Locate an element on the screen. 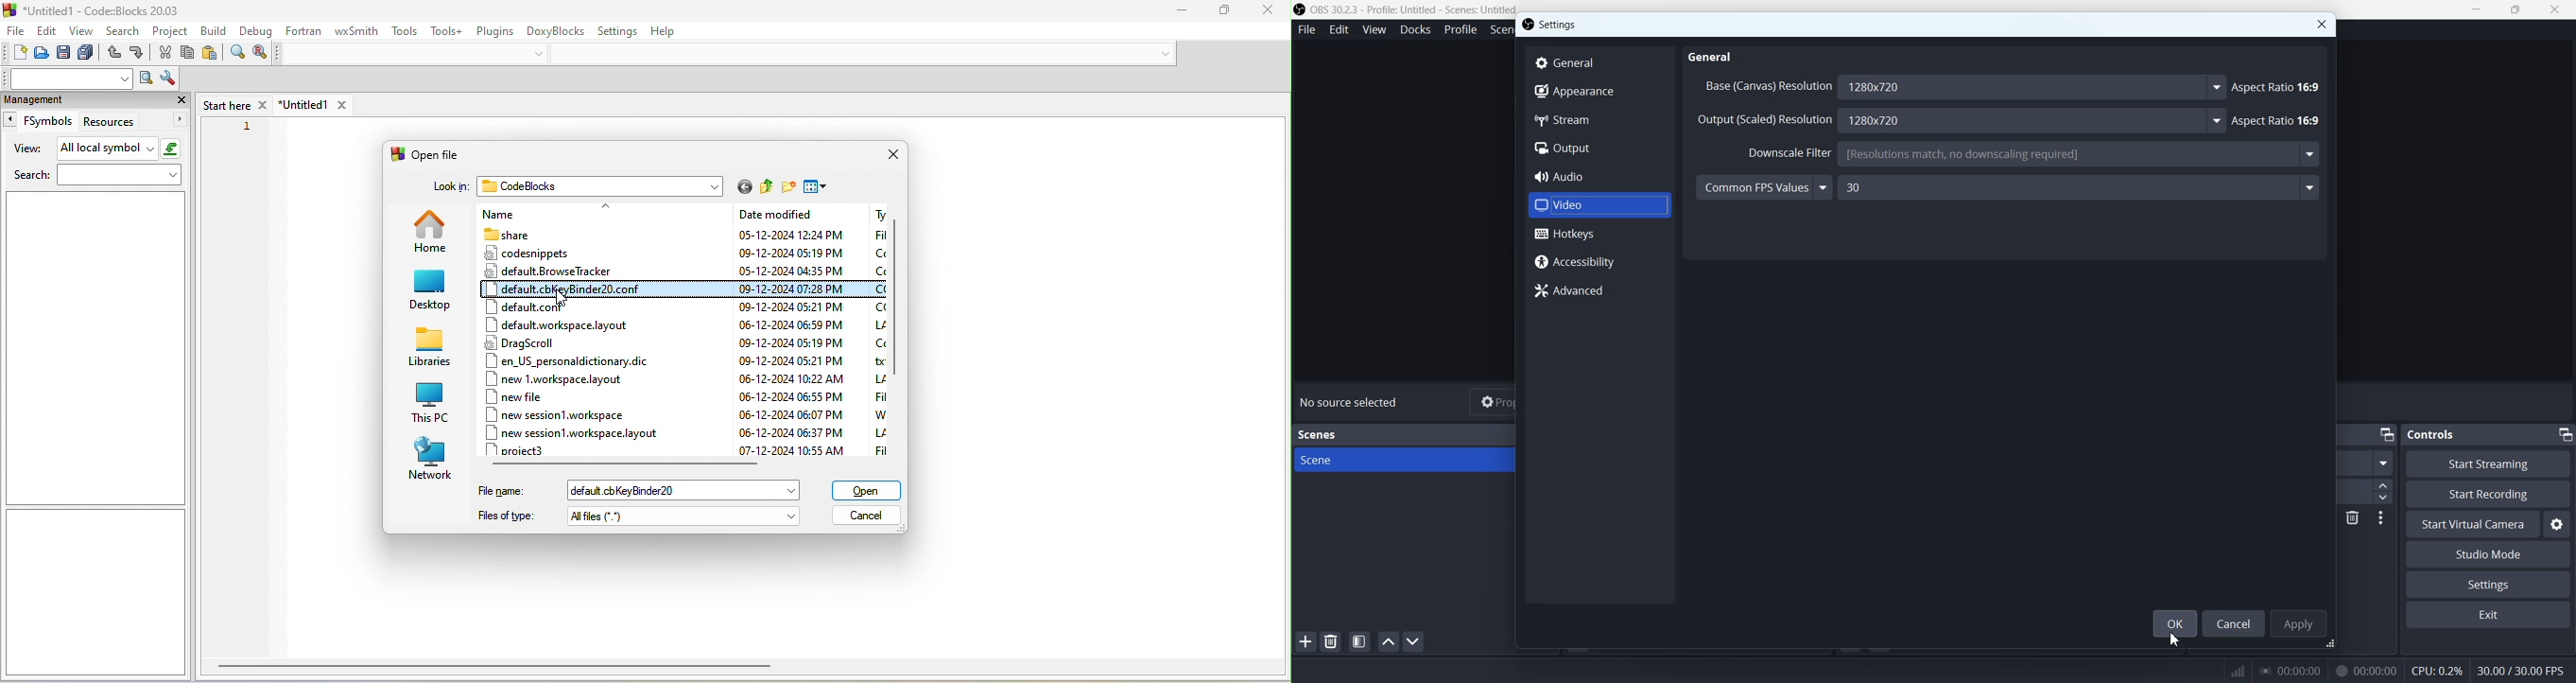 This screenshot has height=700, width=2576. Settings is located at coordinates (1551, 24).